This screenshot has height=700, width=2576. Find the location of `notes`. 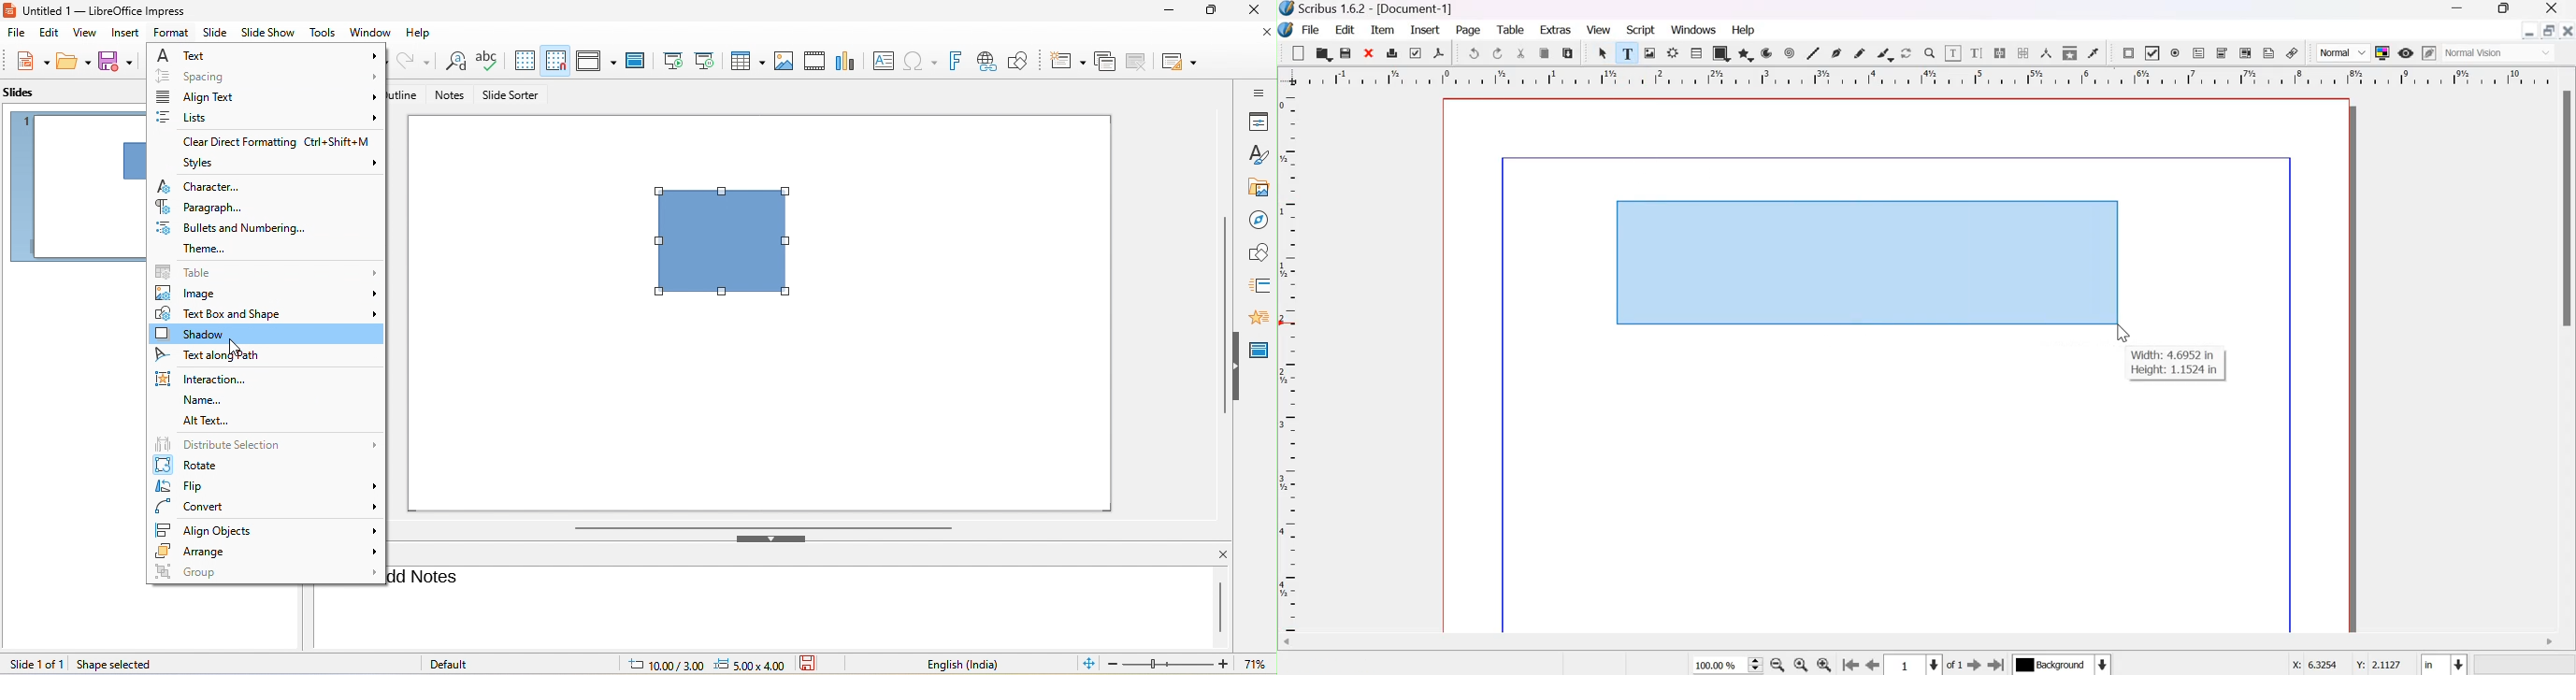

notes is located at coordinates (451, 96).